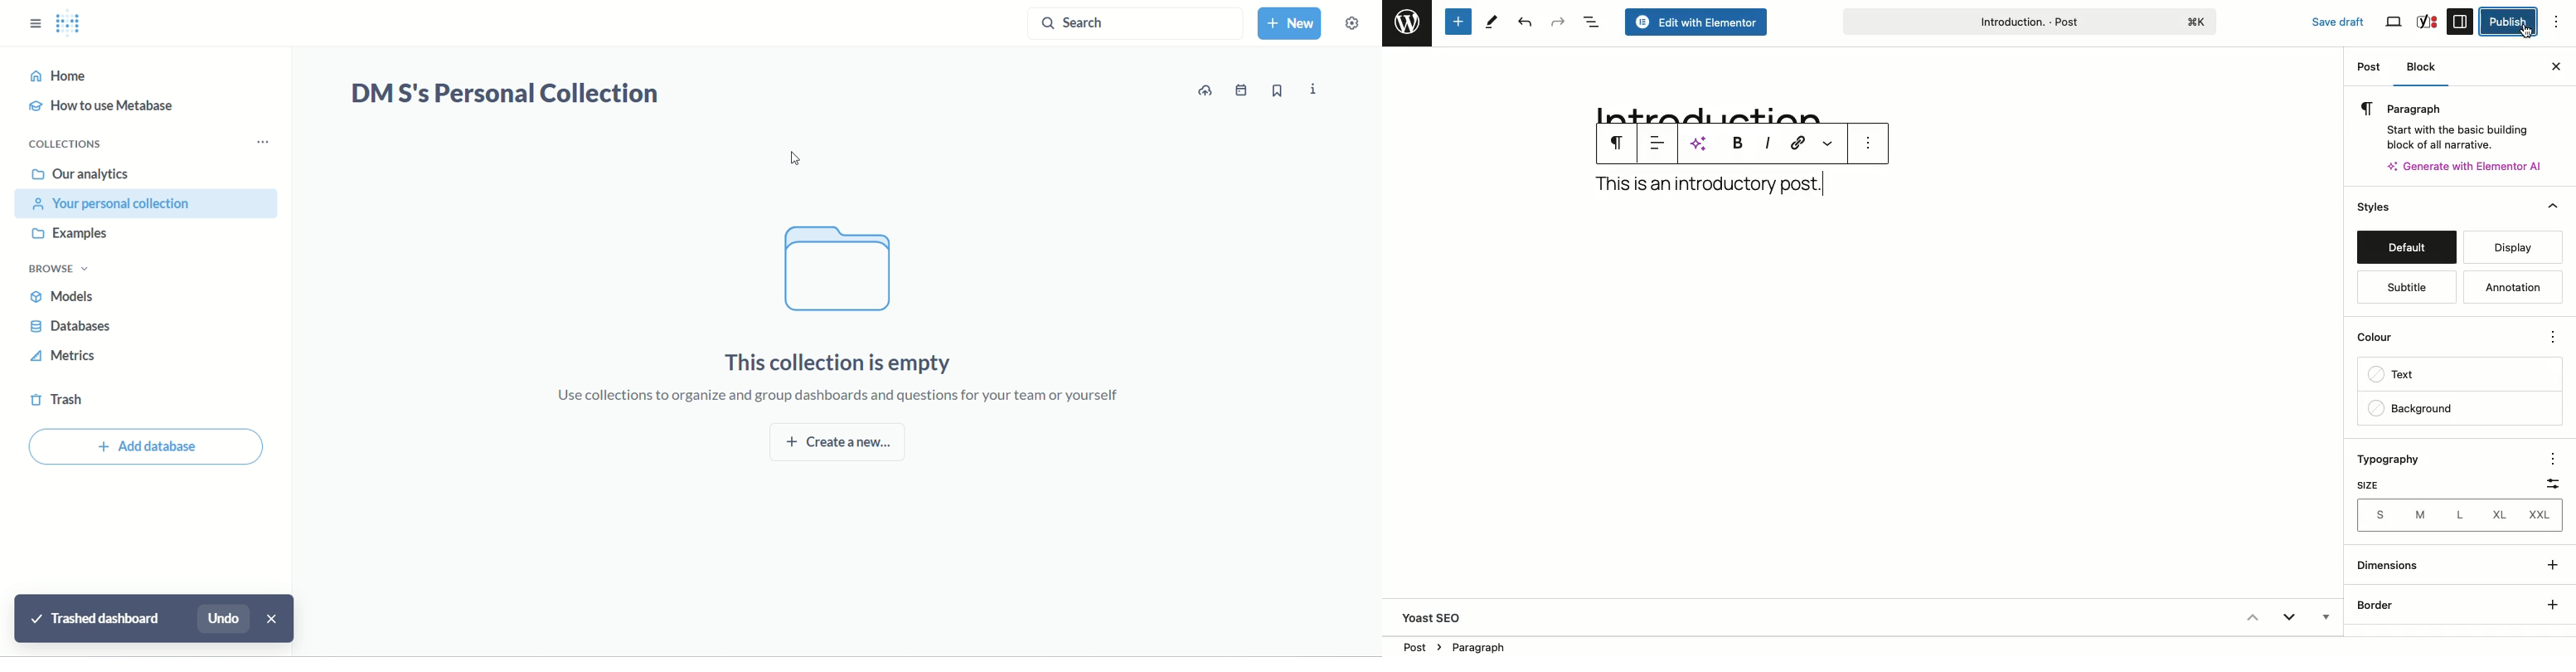  I want to click on More, so click(1831, 144).